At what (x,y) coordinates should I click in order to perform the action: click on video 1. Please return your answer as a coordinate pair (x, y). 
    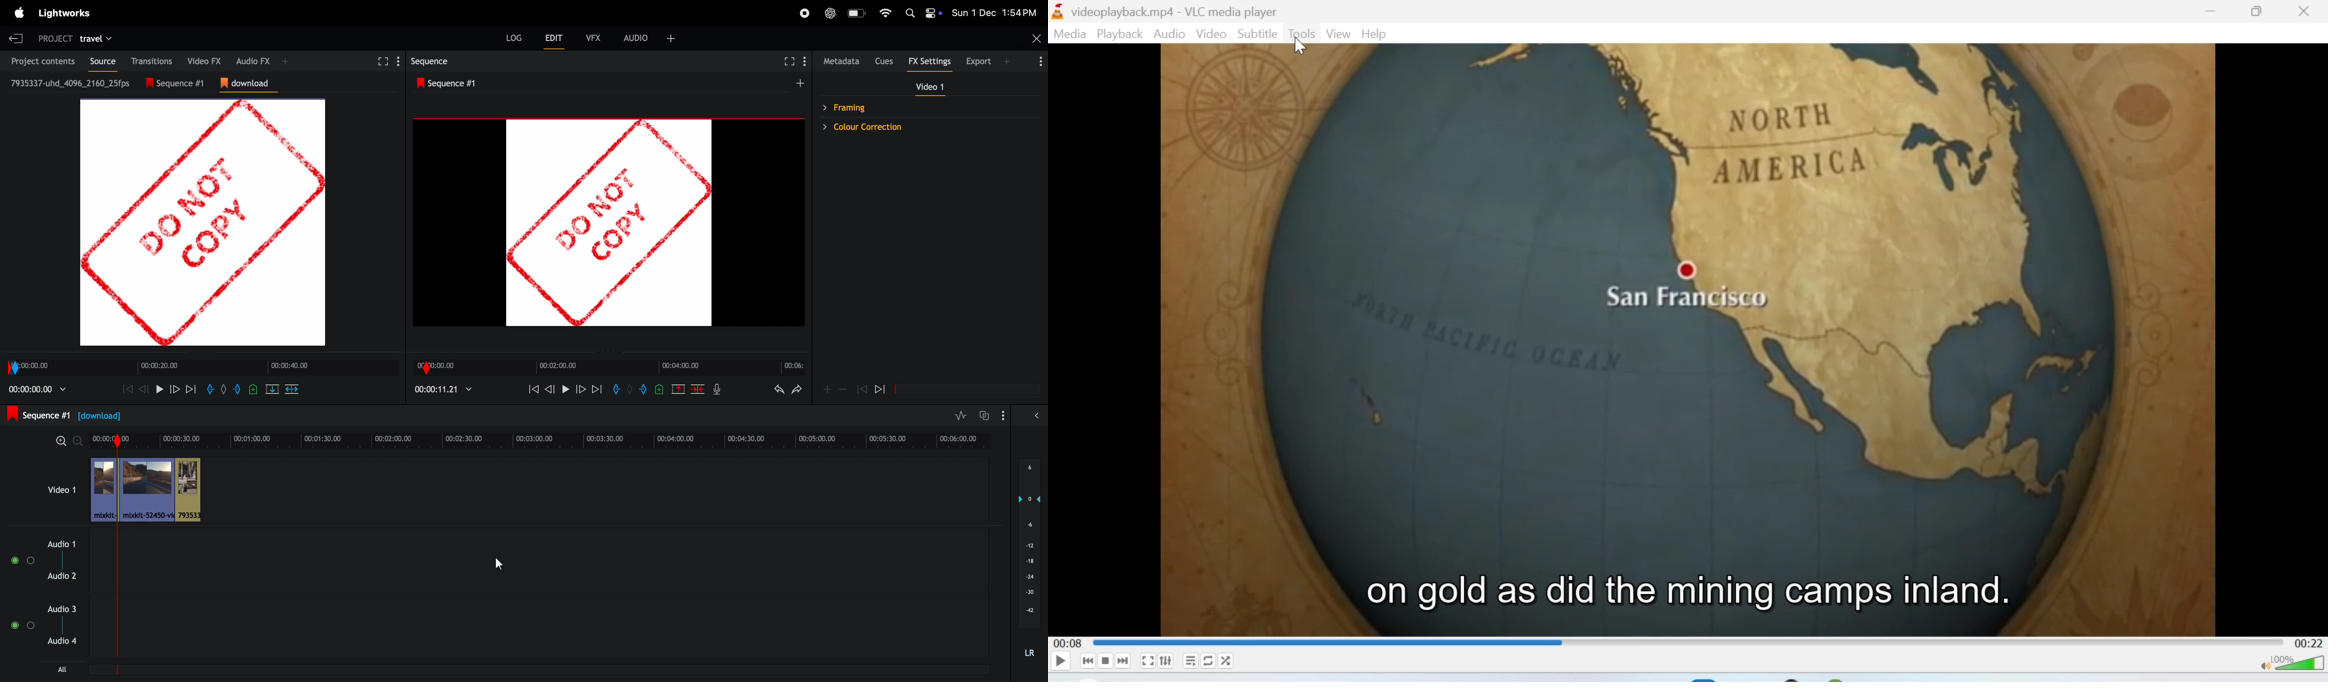
    Looking at the image, I should click on (62, 490).